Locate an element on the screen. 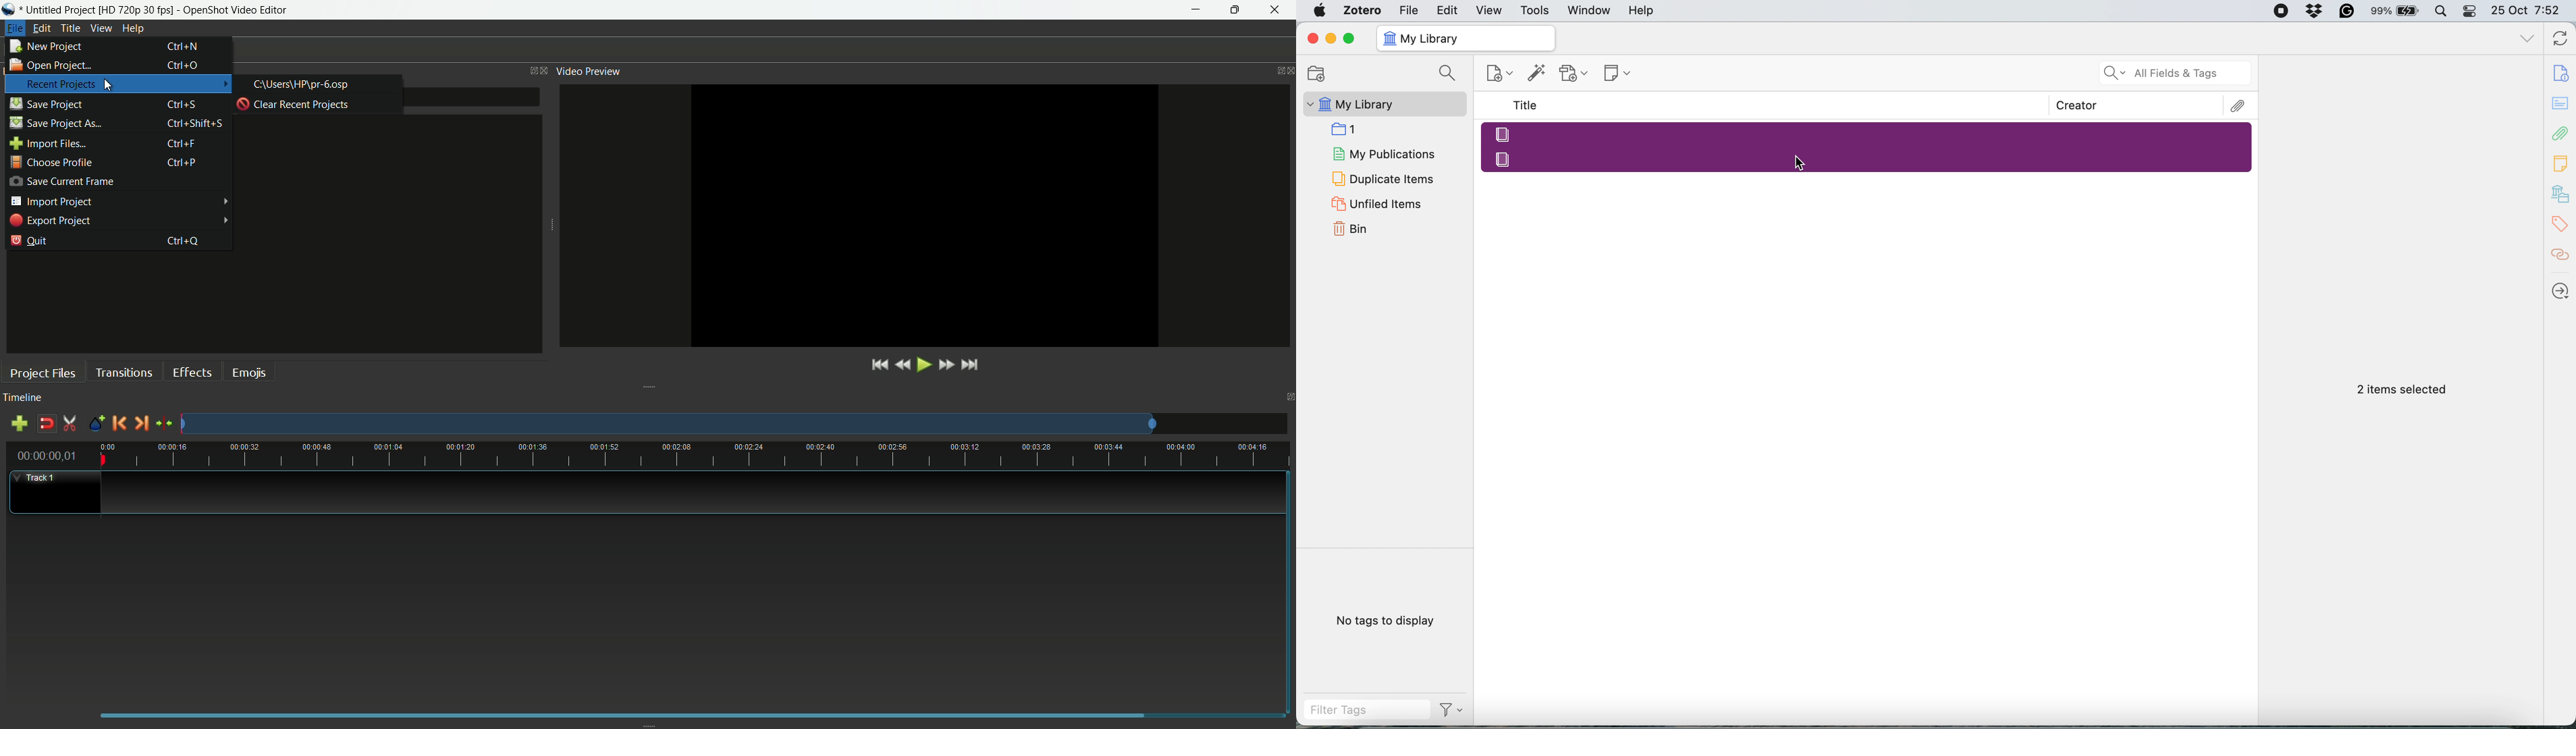 The height and width of the screenshot is (756, 2576). Sync with Zotero.com is located at coordinates (2561, 40).